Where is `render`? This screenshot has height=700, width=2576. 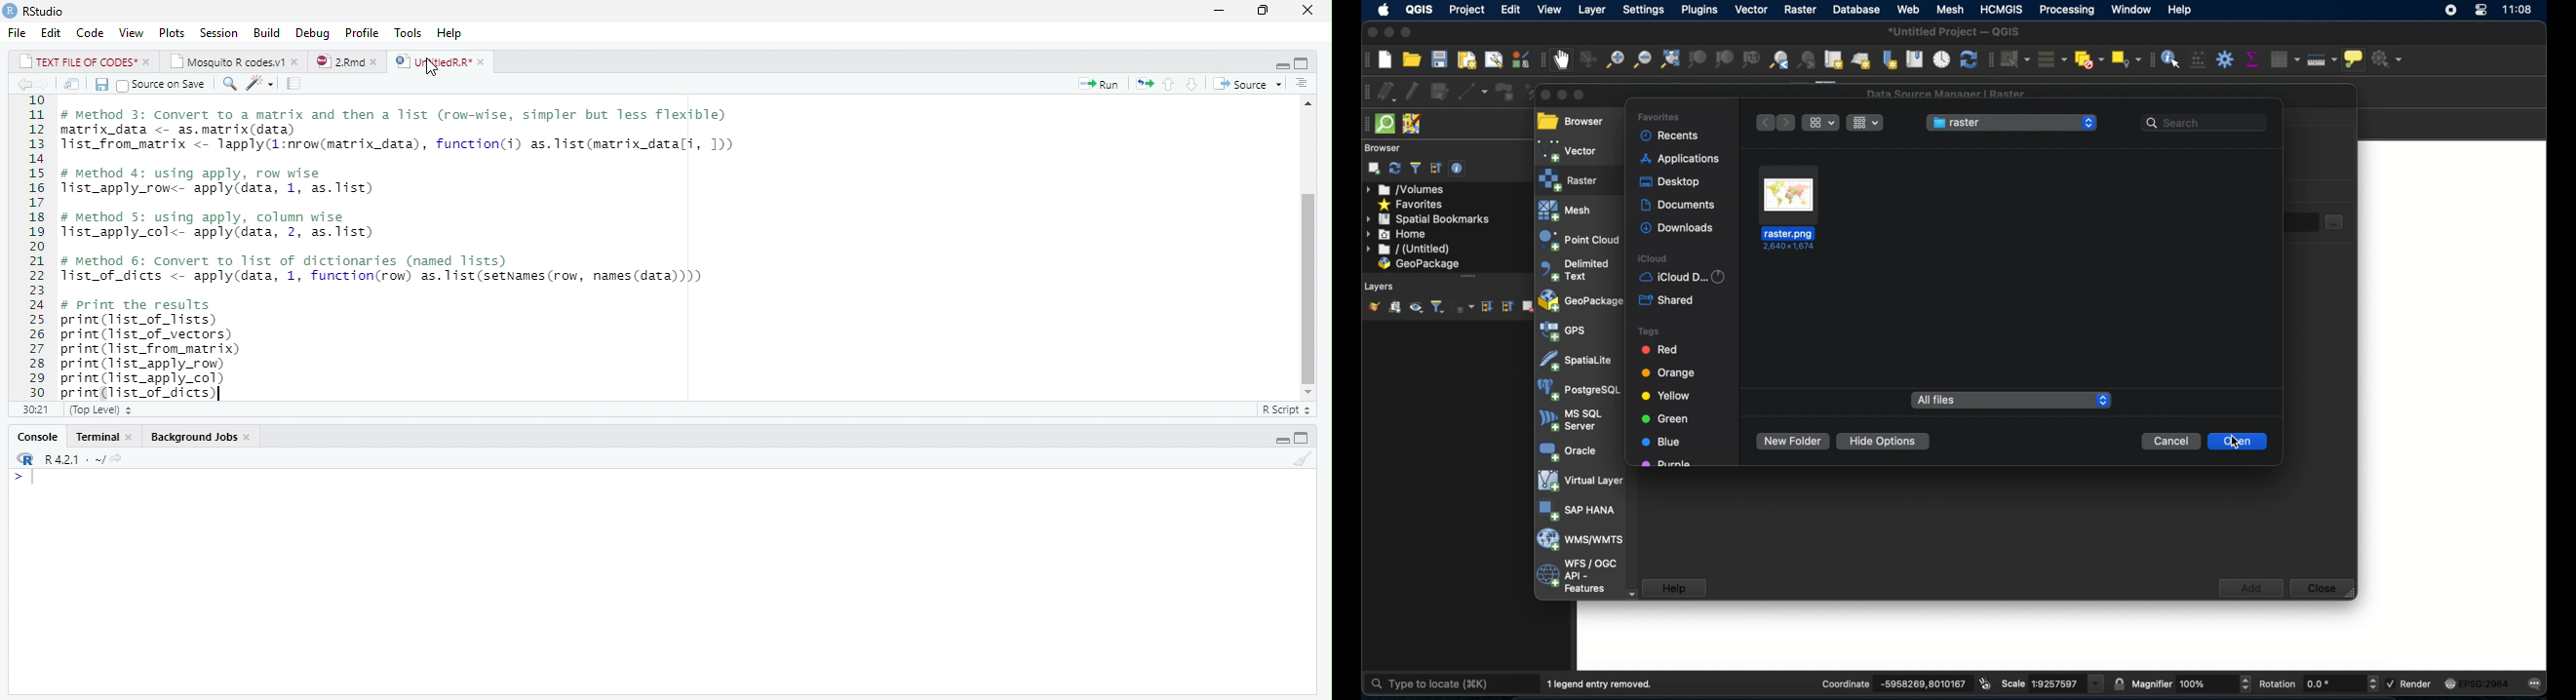 render is located at coordinates (2420, 684).